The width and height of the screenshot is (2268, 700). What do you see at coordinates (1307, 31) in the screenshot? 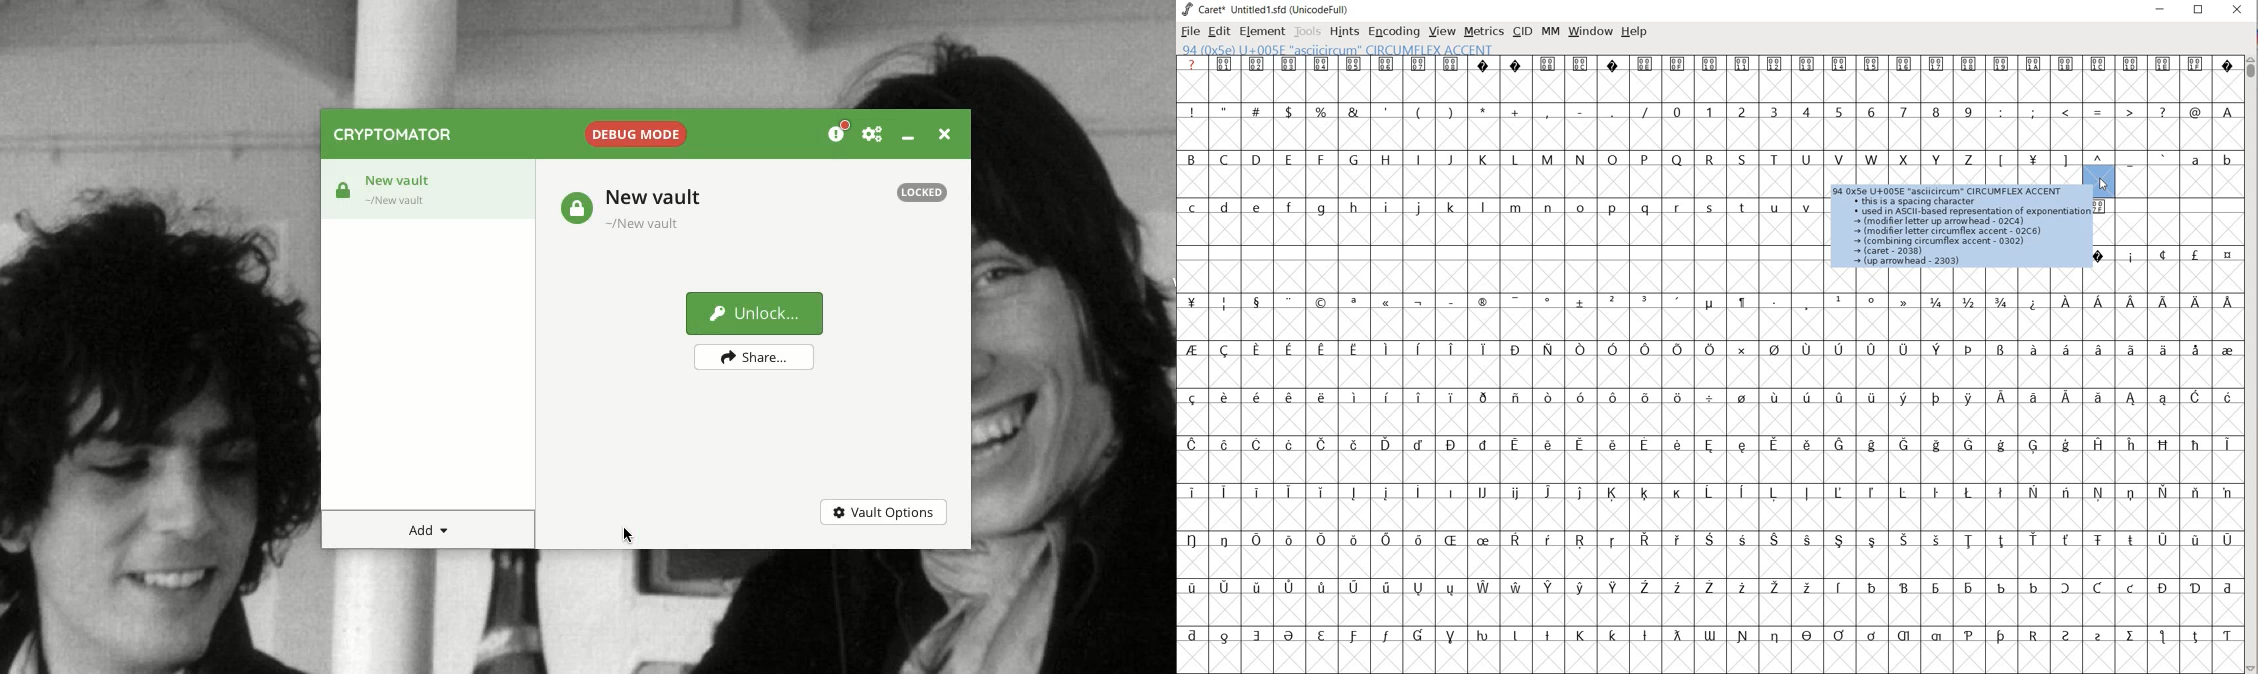
I see `TOOLS` at bounding box center [1307, 31].